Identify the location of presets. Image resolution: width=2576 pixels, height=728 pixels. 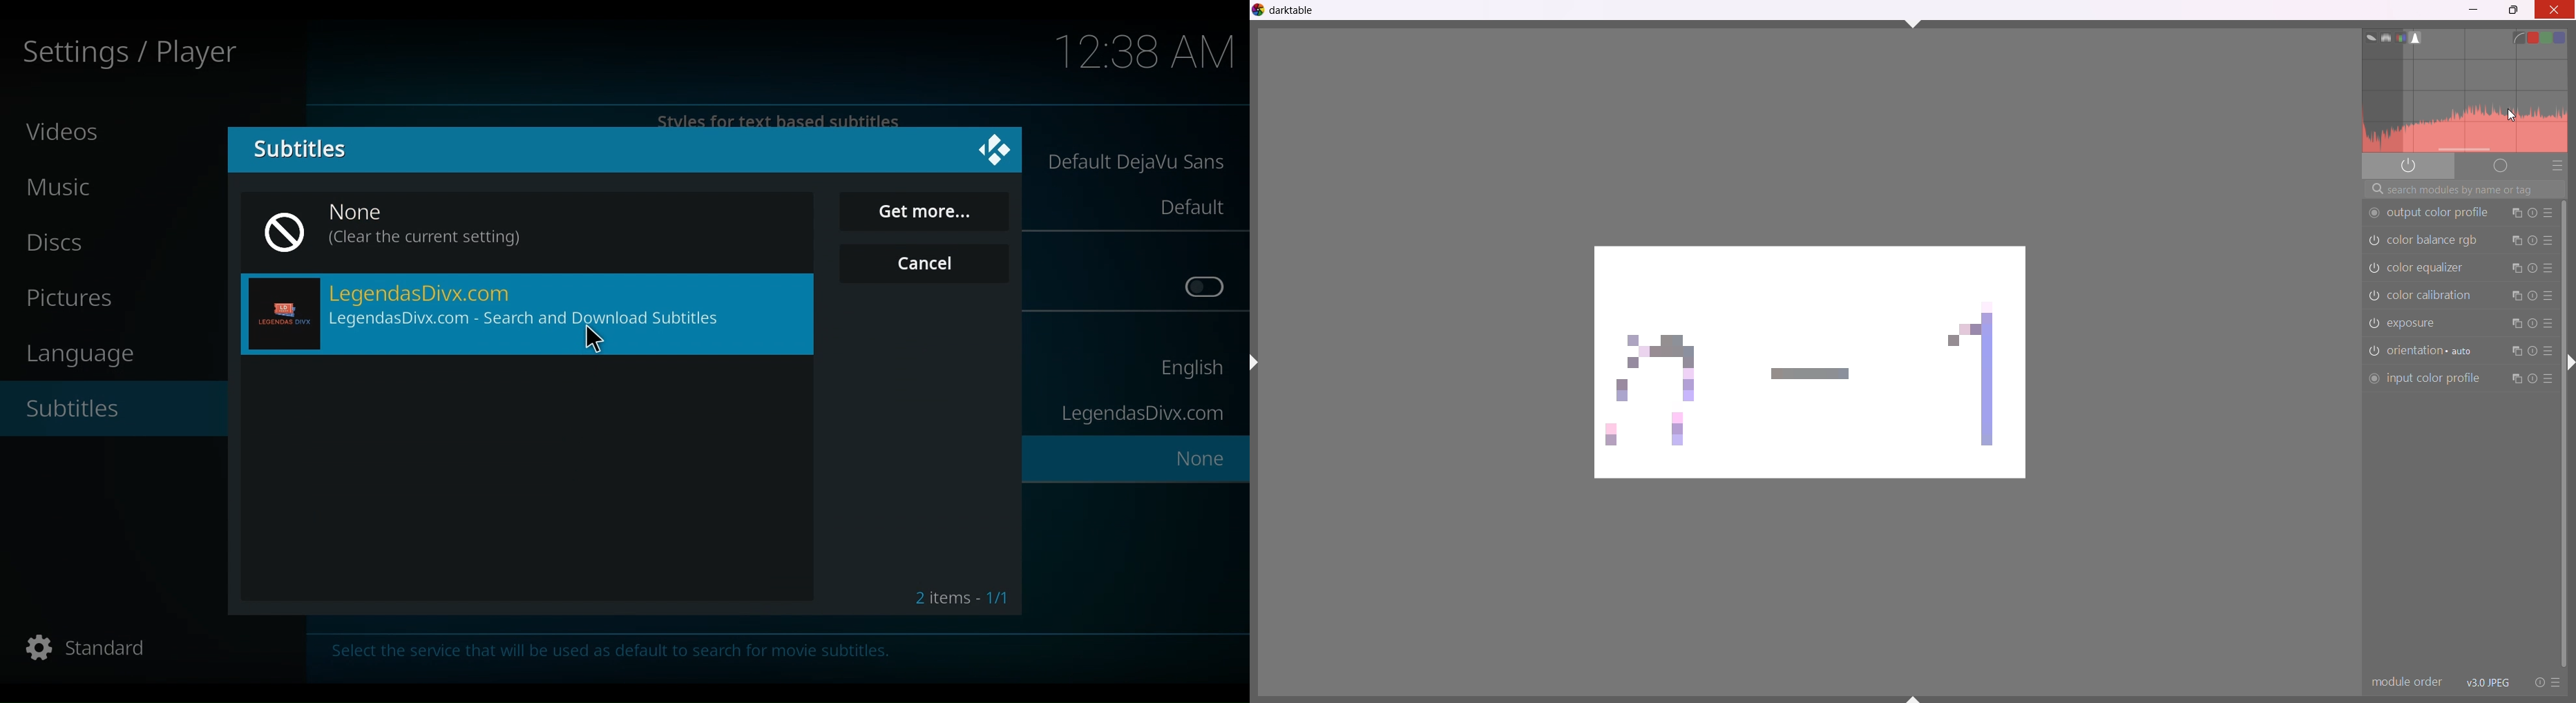
(2548, 382).